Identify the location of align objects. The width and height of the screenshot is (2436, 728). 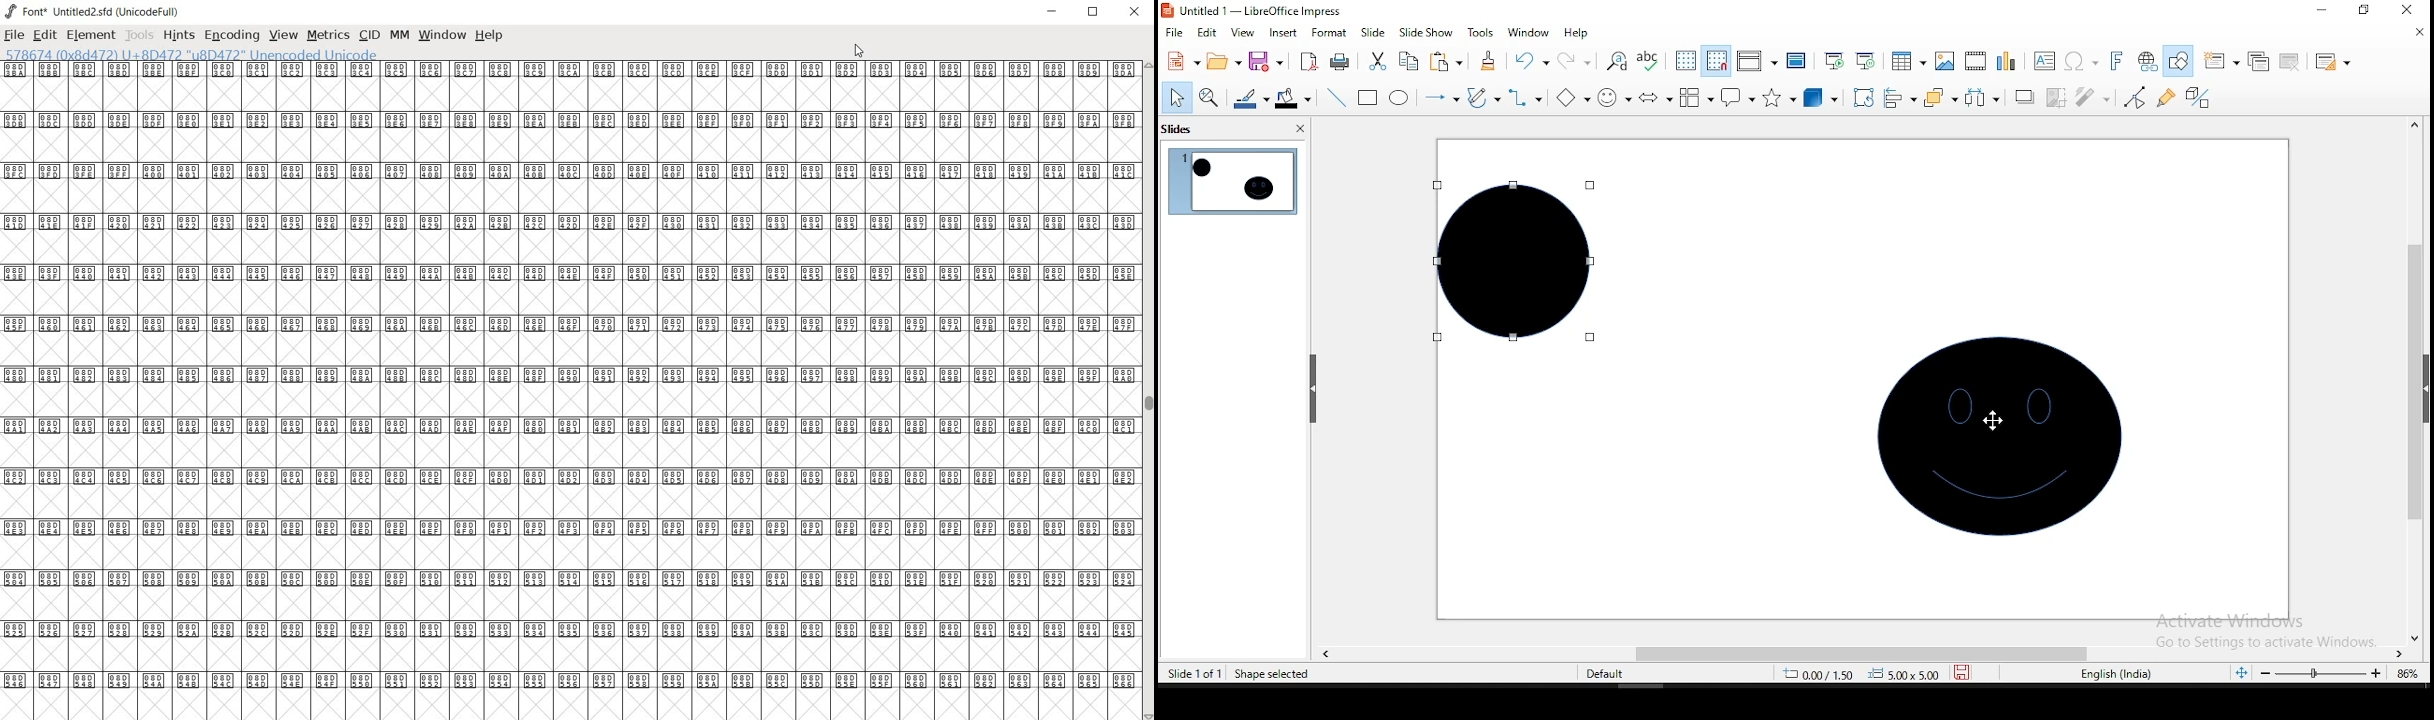
(1899, 100).